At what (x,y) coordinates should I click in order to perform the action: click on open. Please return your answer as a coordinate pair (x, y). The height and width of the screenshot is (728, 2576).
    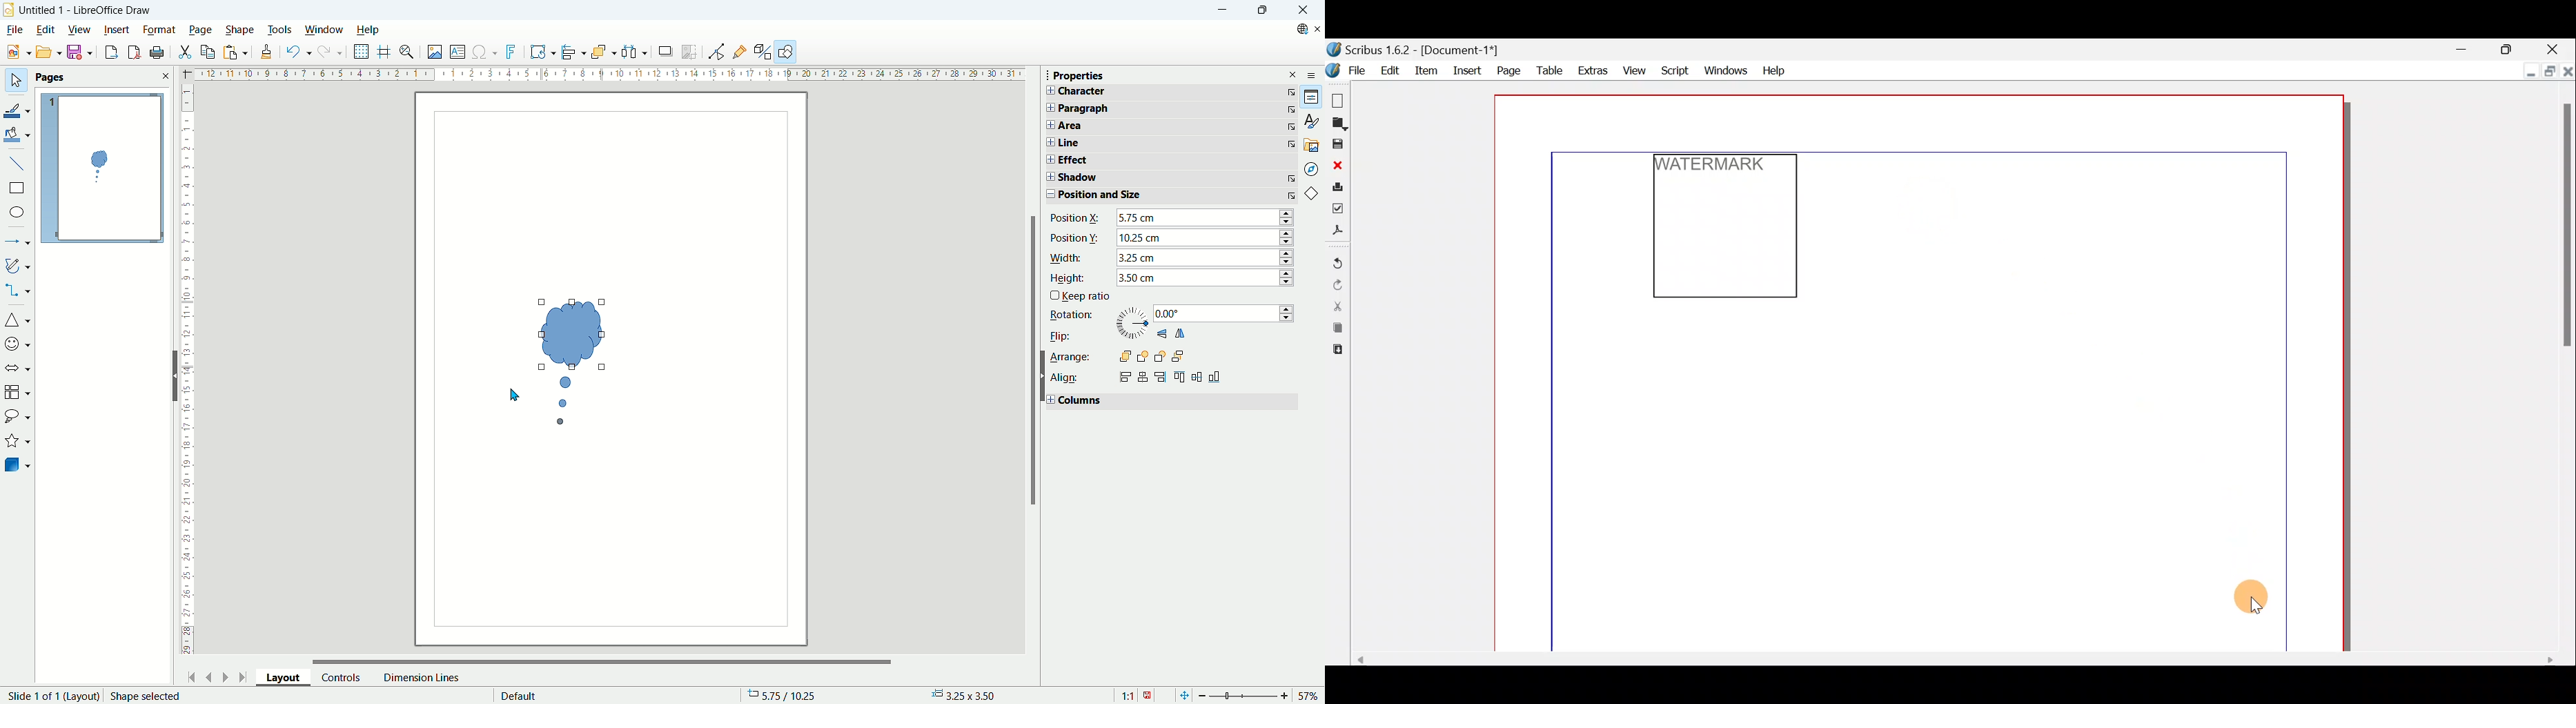
    Looking at the image, I should click on (47, 52).